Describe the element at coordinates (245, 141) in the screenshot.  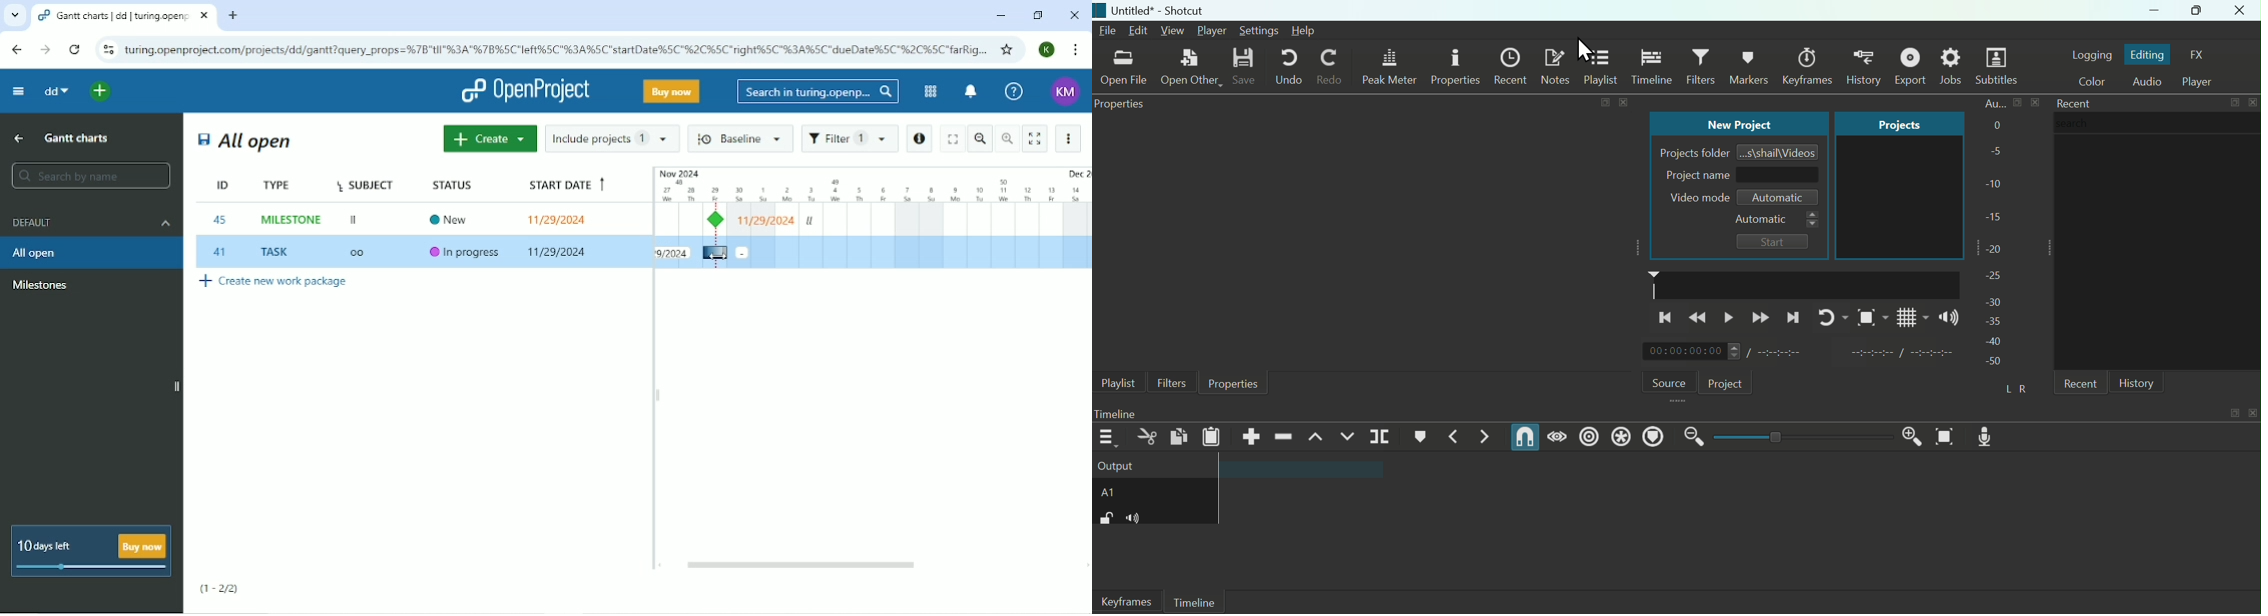
I see `All open` at that location.